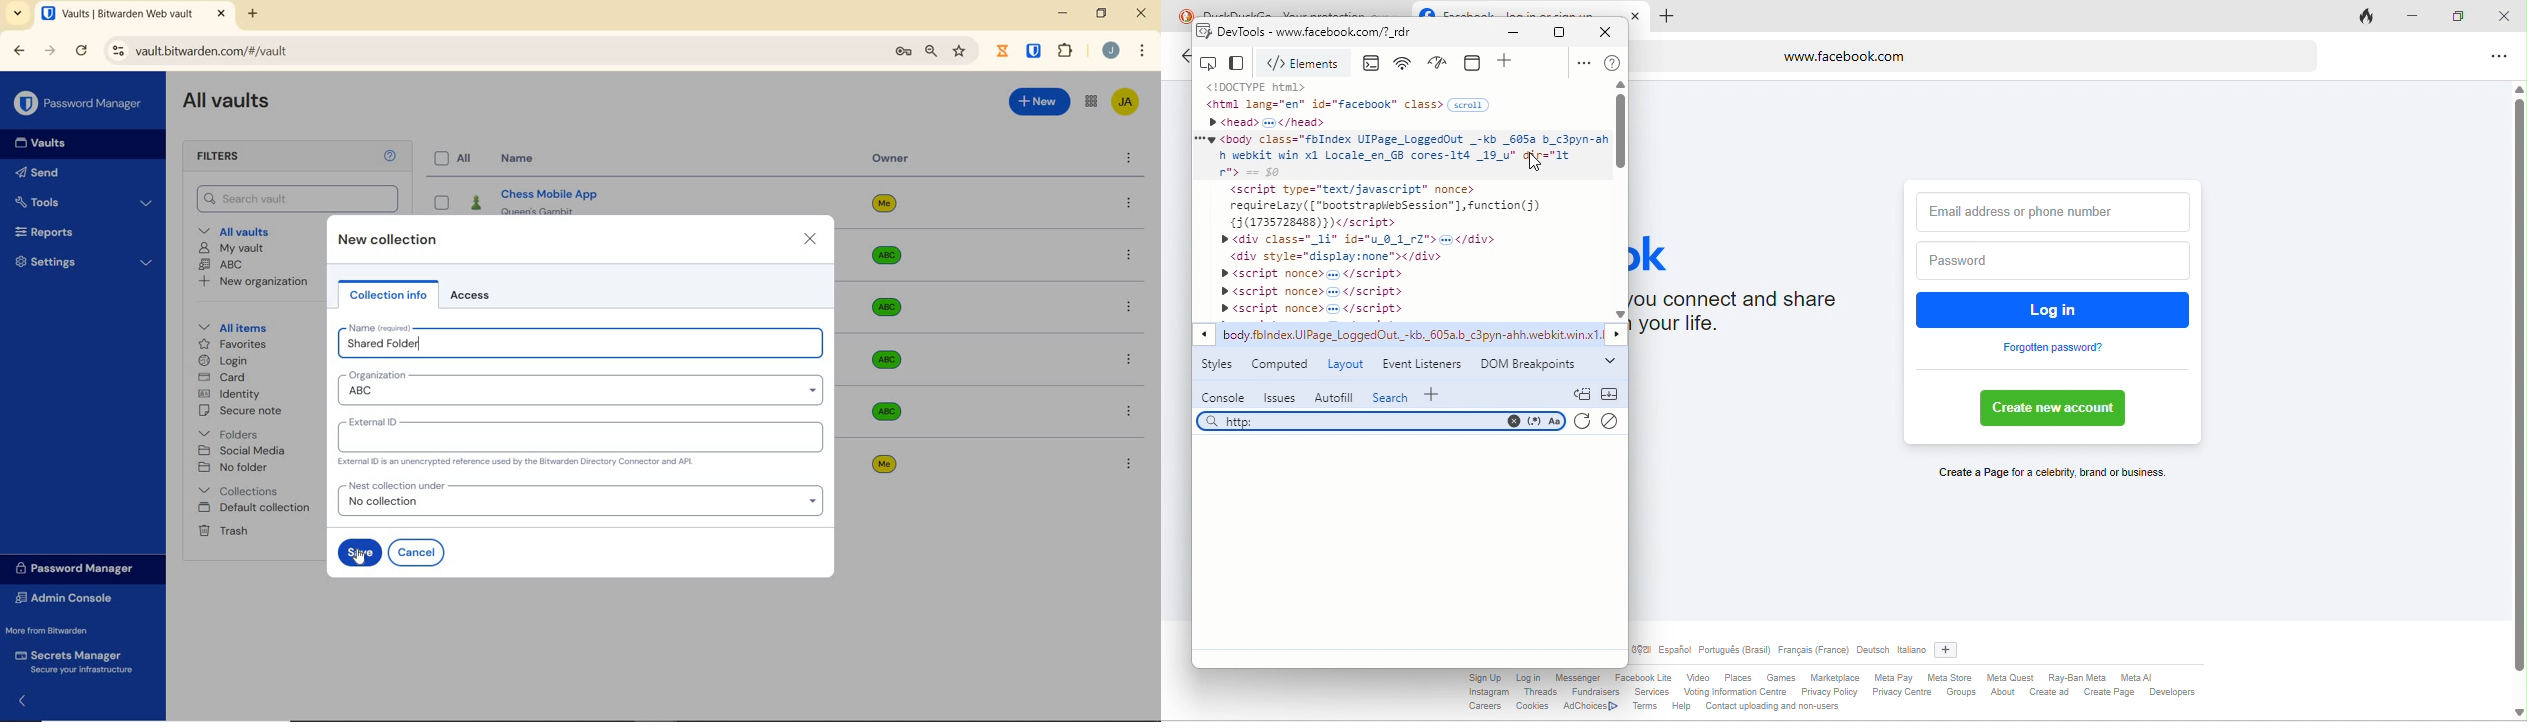  What do you see at coordinates (231, 361) in the screenshot?
I see `login` at bounding box center [231, 361].